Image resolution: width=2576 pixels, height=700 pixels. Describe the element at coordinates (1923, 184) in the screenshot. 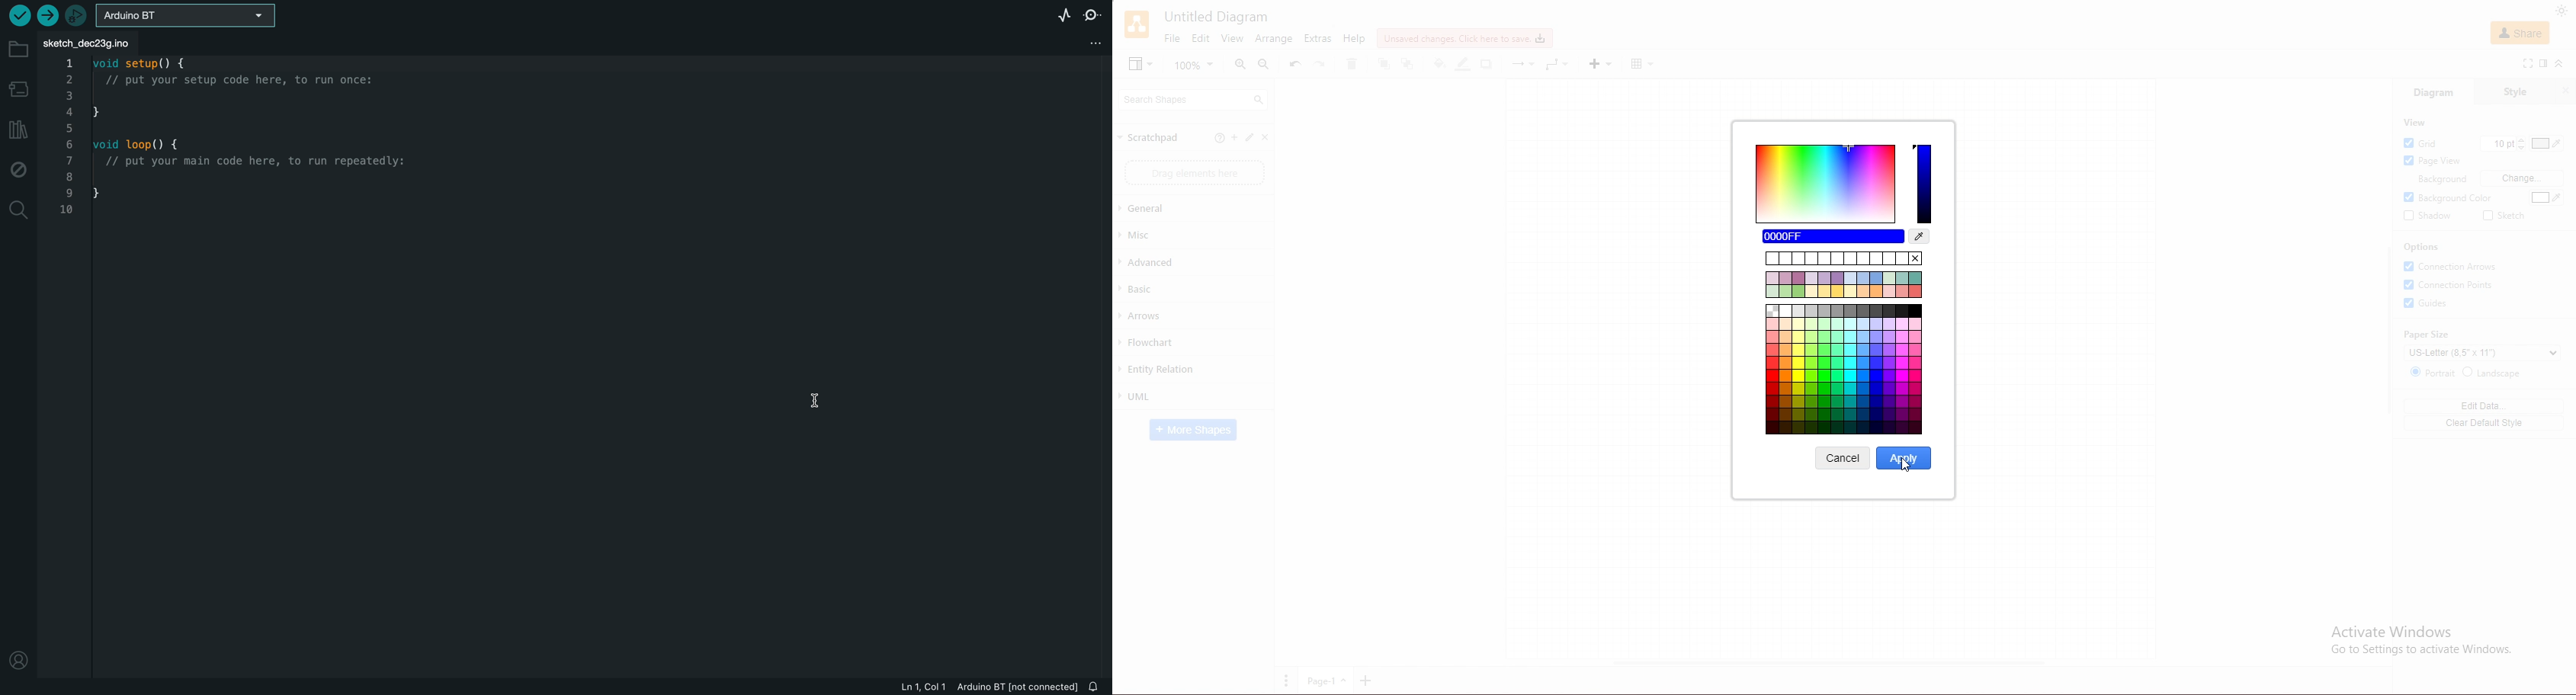

I see `blue color intense` at that location.